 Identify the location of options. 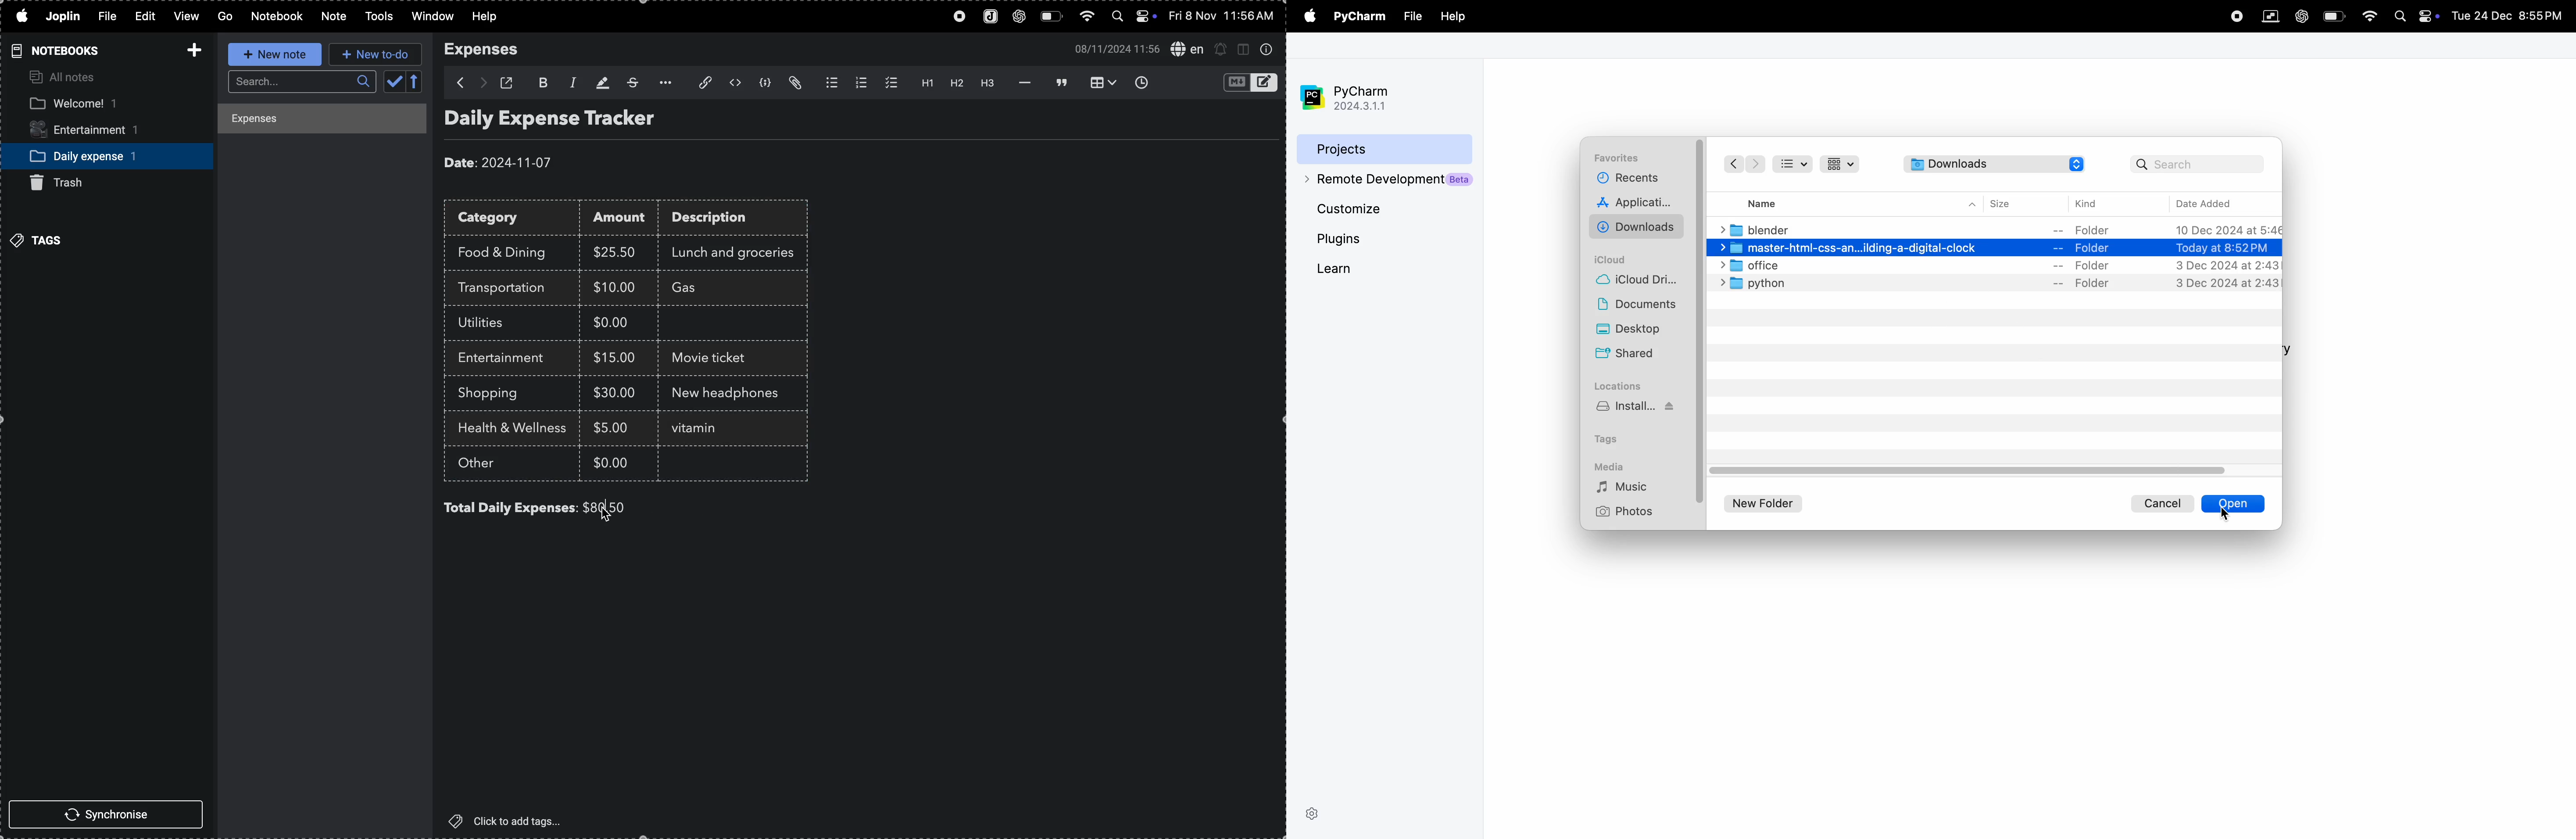
(662, 82).